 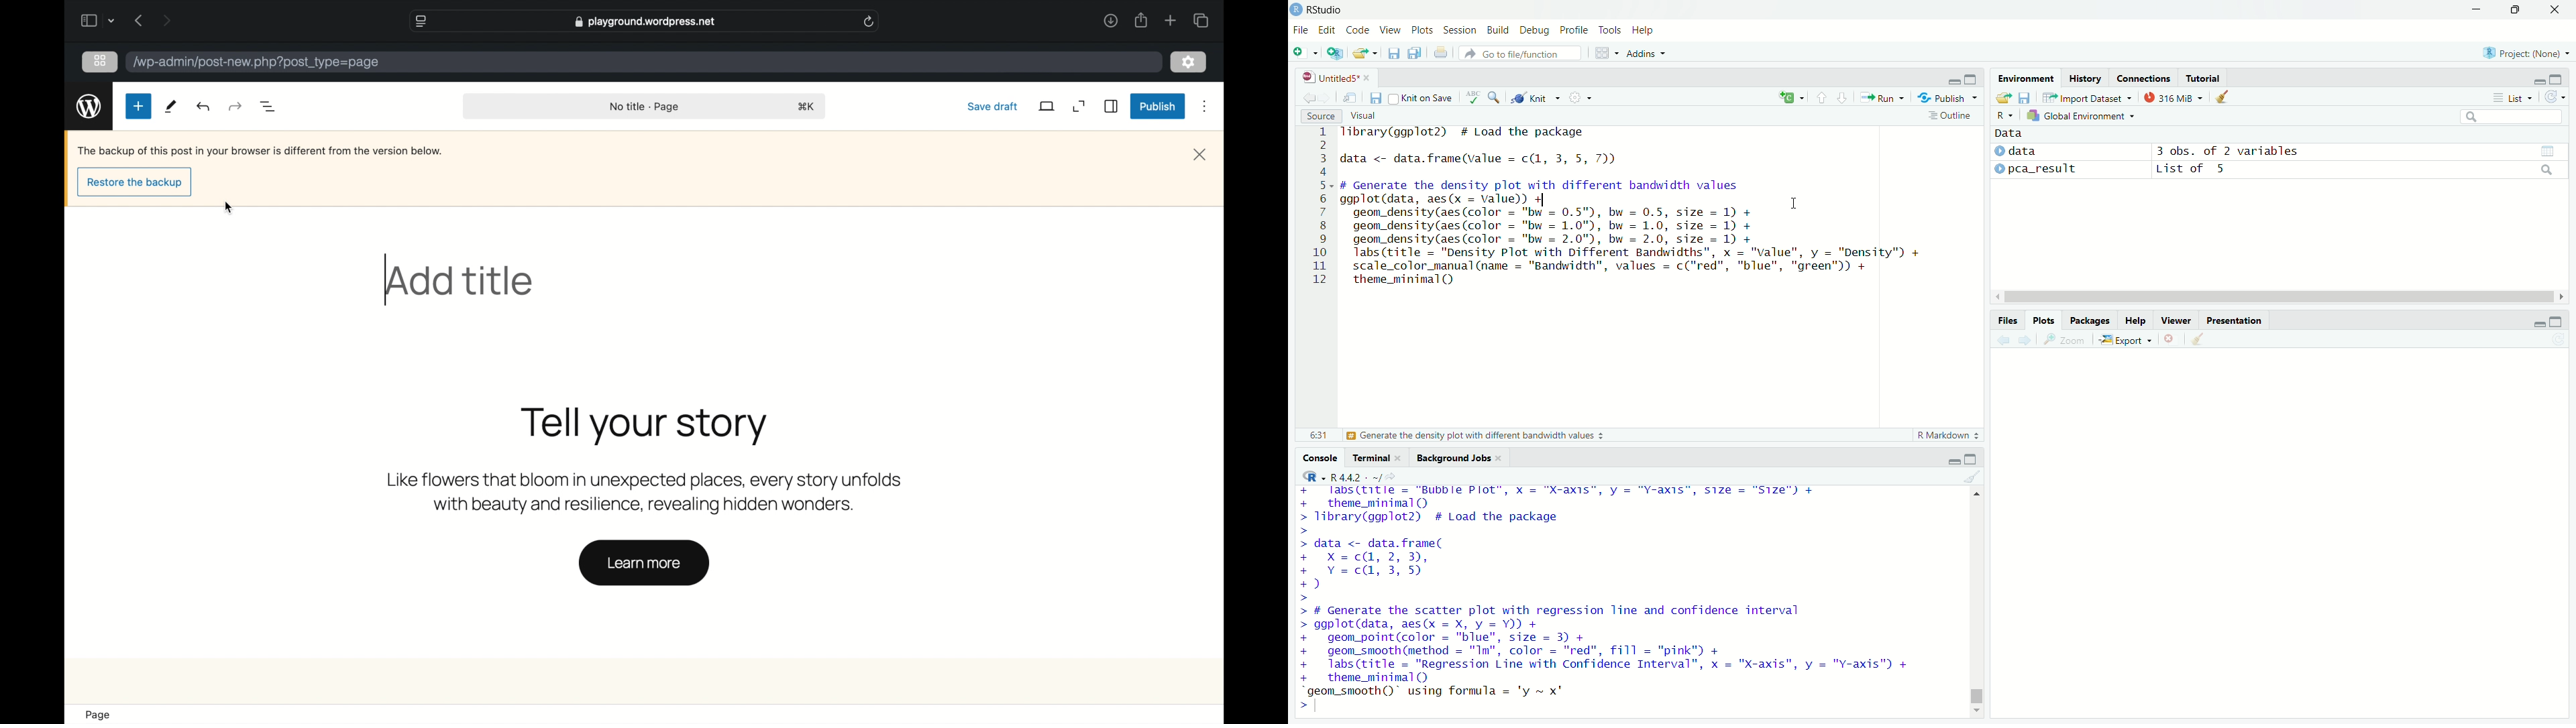 I want to click on List, so click(x=2513, y=97).